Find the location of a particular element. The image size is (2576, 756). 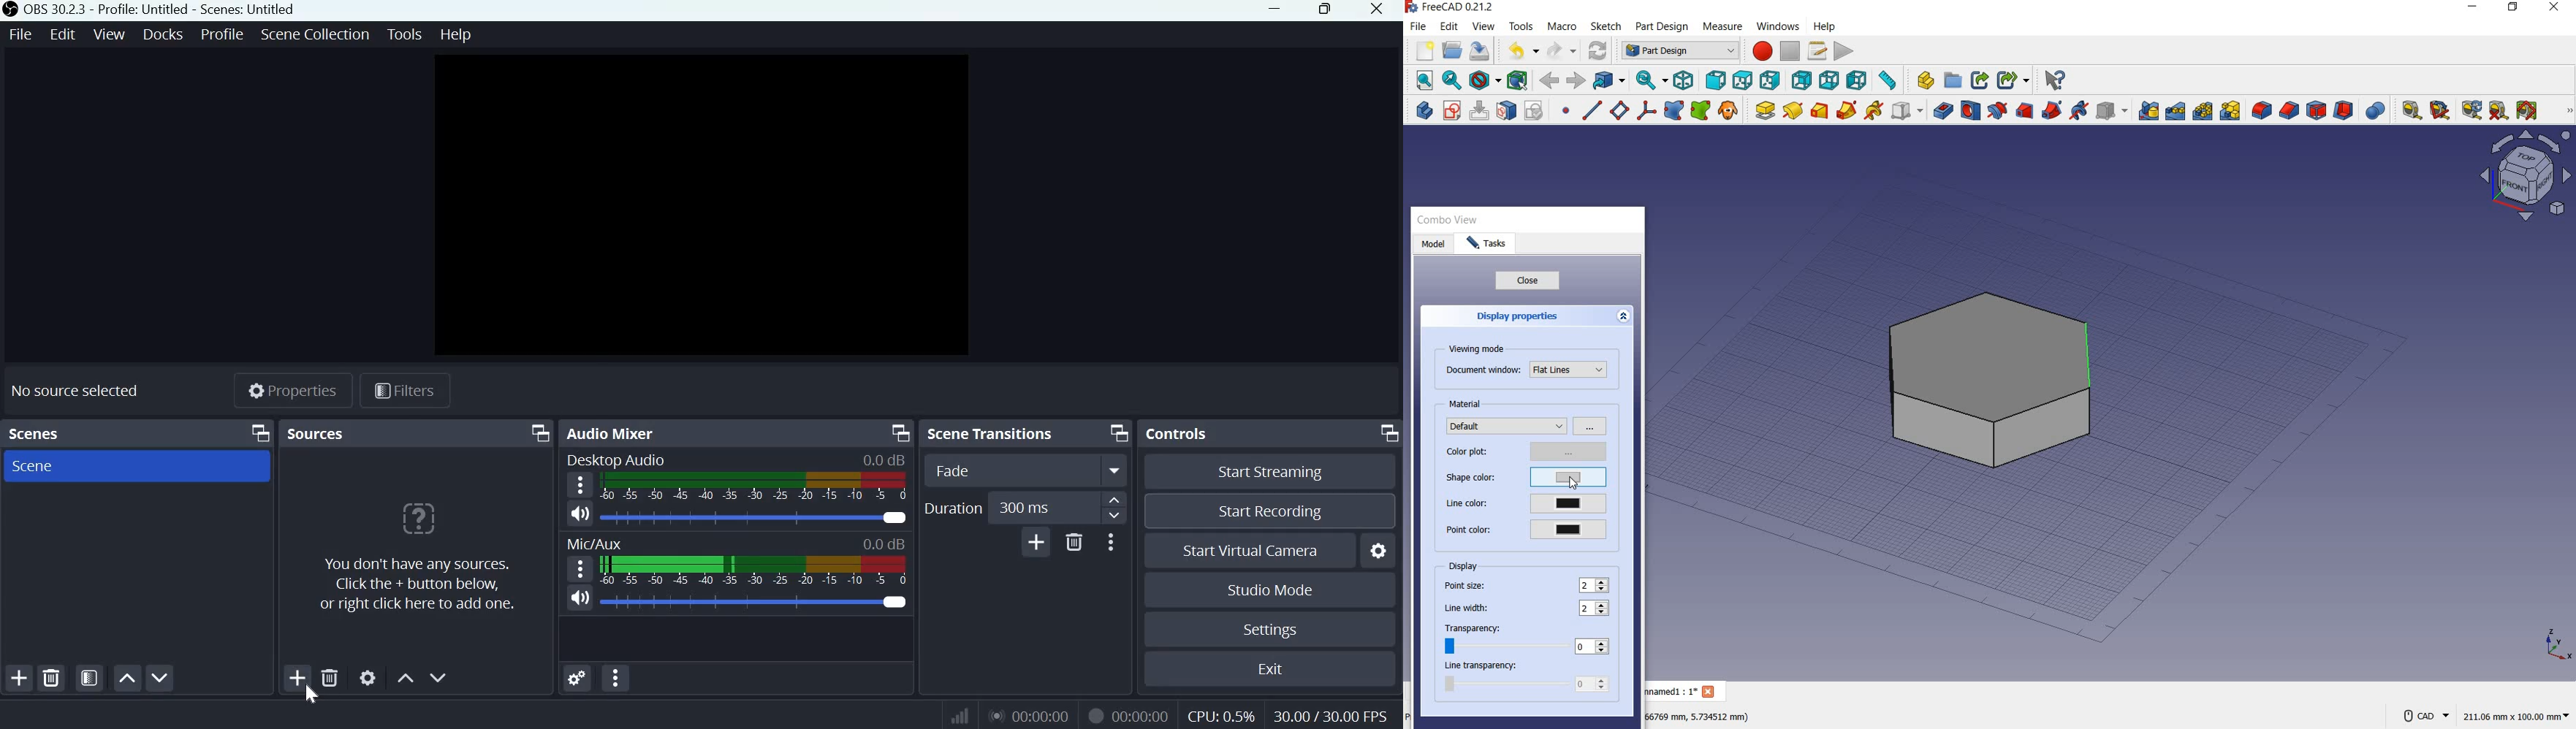

create a datum plane is located at coordinates (1618, 111).